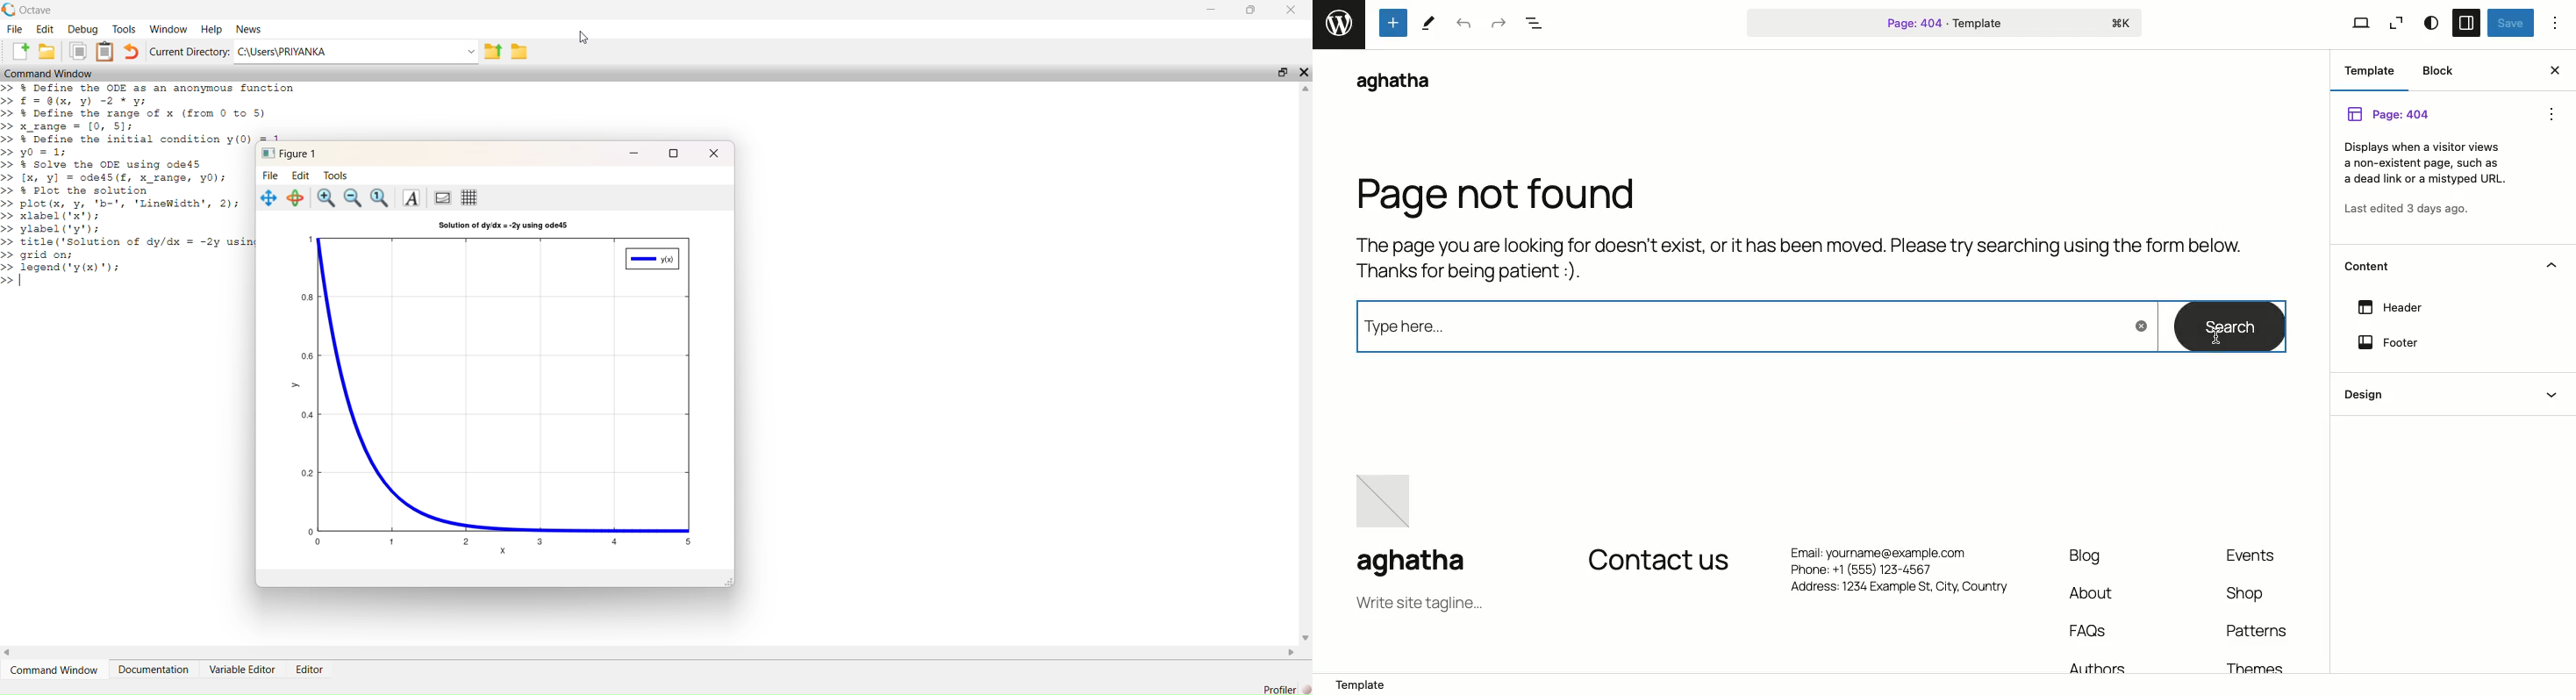 The height and width of the screenshot is (700, 2576). I want to click on Debug, so click(83, 29).